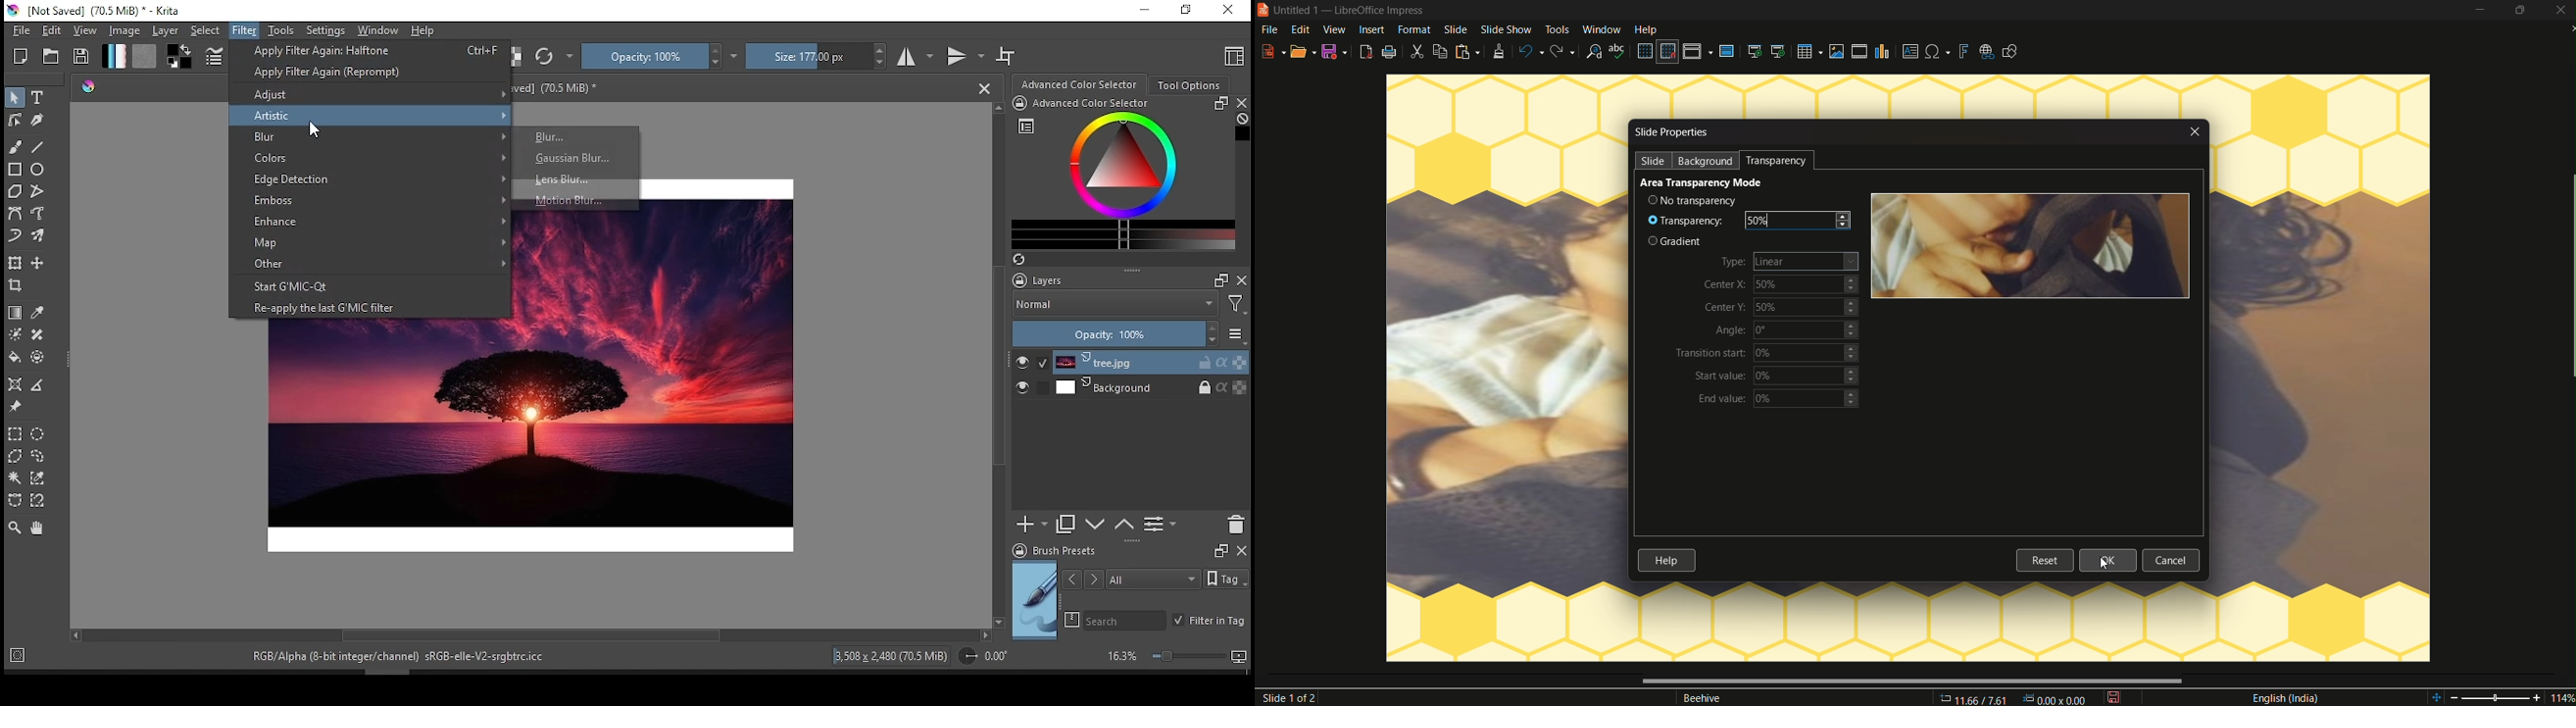  What do you see at coordinates (2108, 560) in the screenshot?
I see `ok` at bounding box center [2108, 560].